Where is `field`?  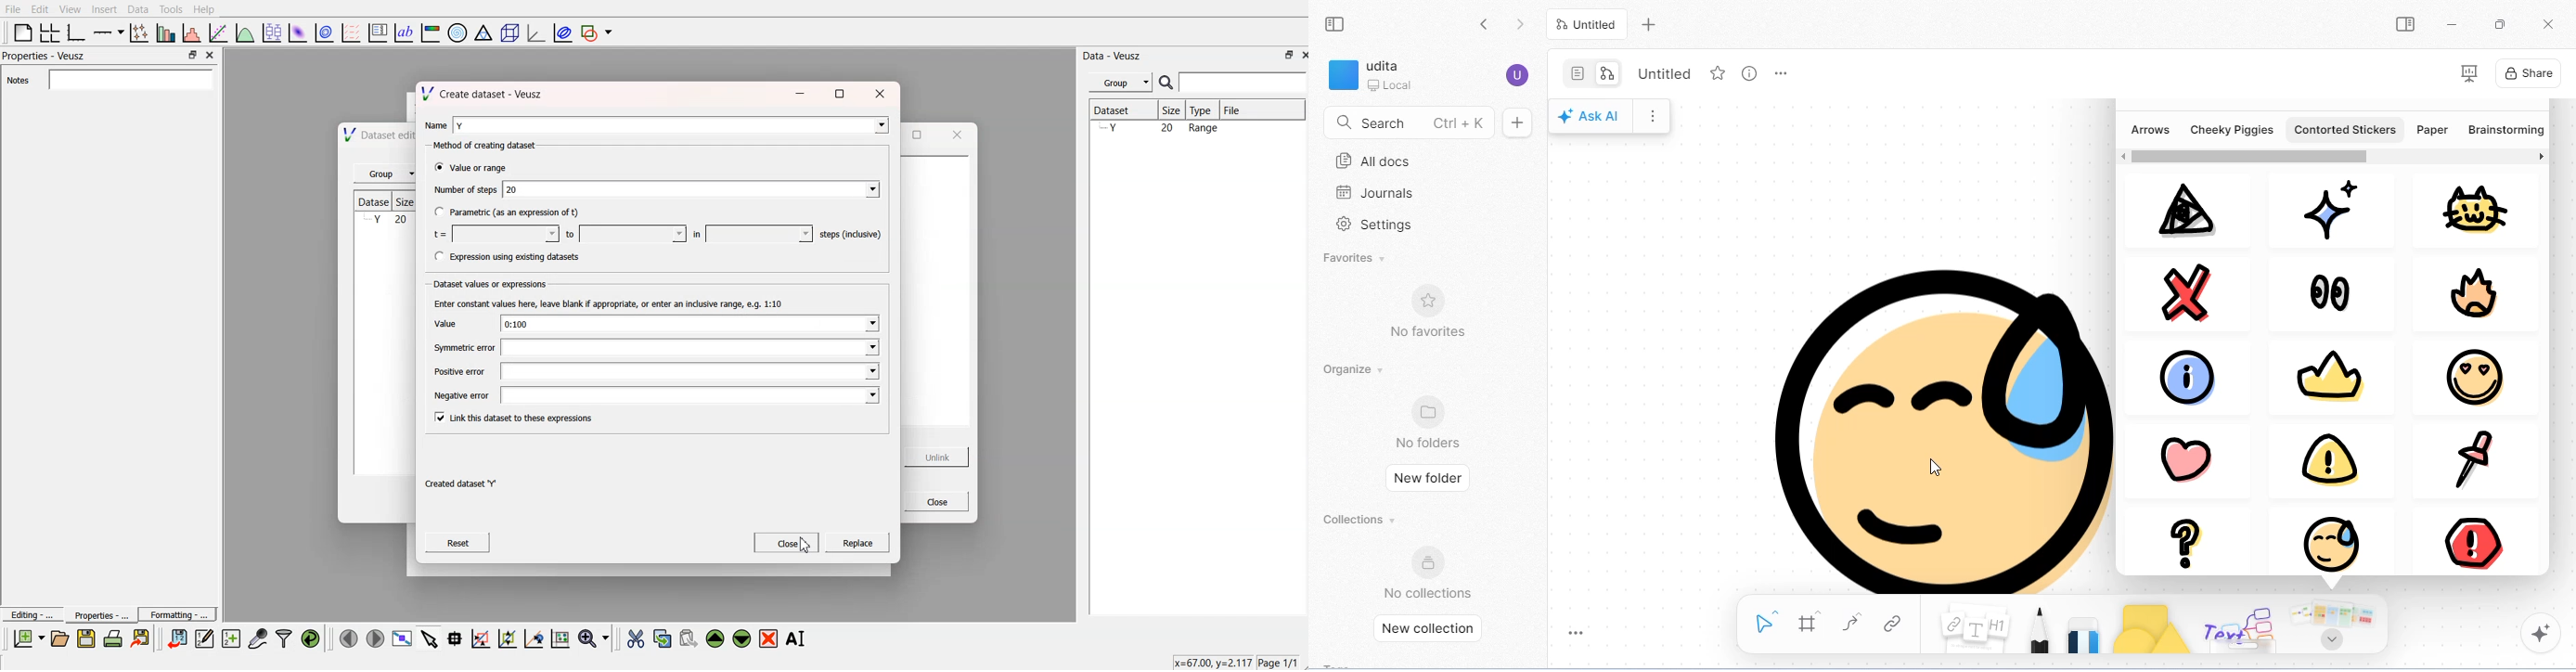 field is located at coordinates (691, 396).